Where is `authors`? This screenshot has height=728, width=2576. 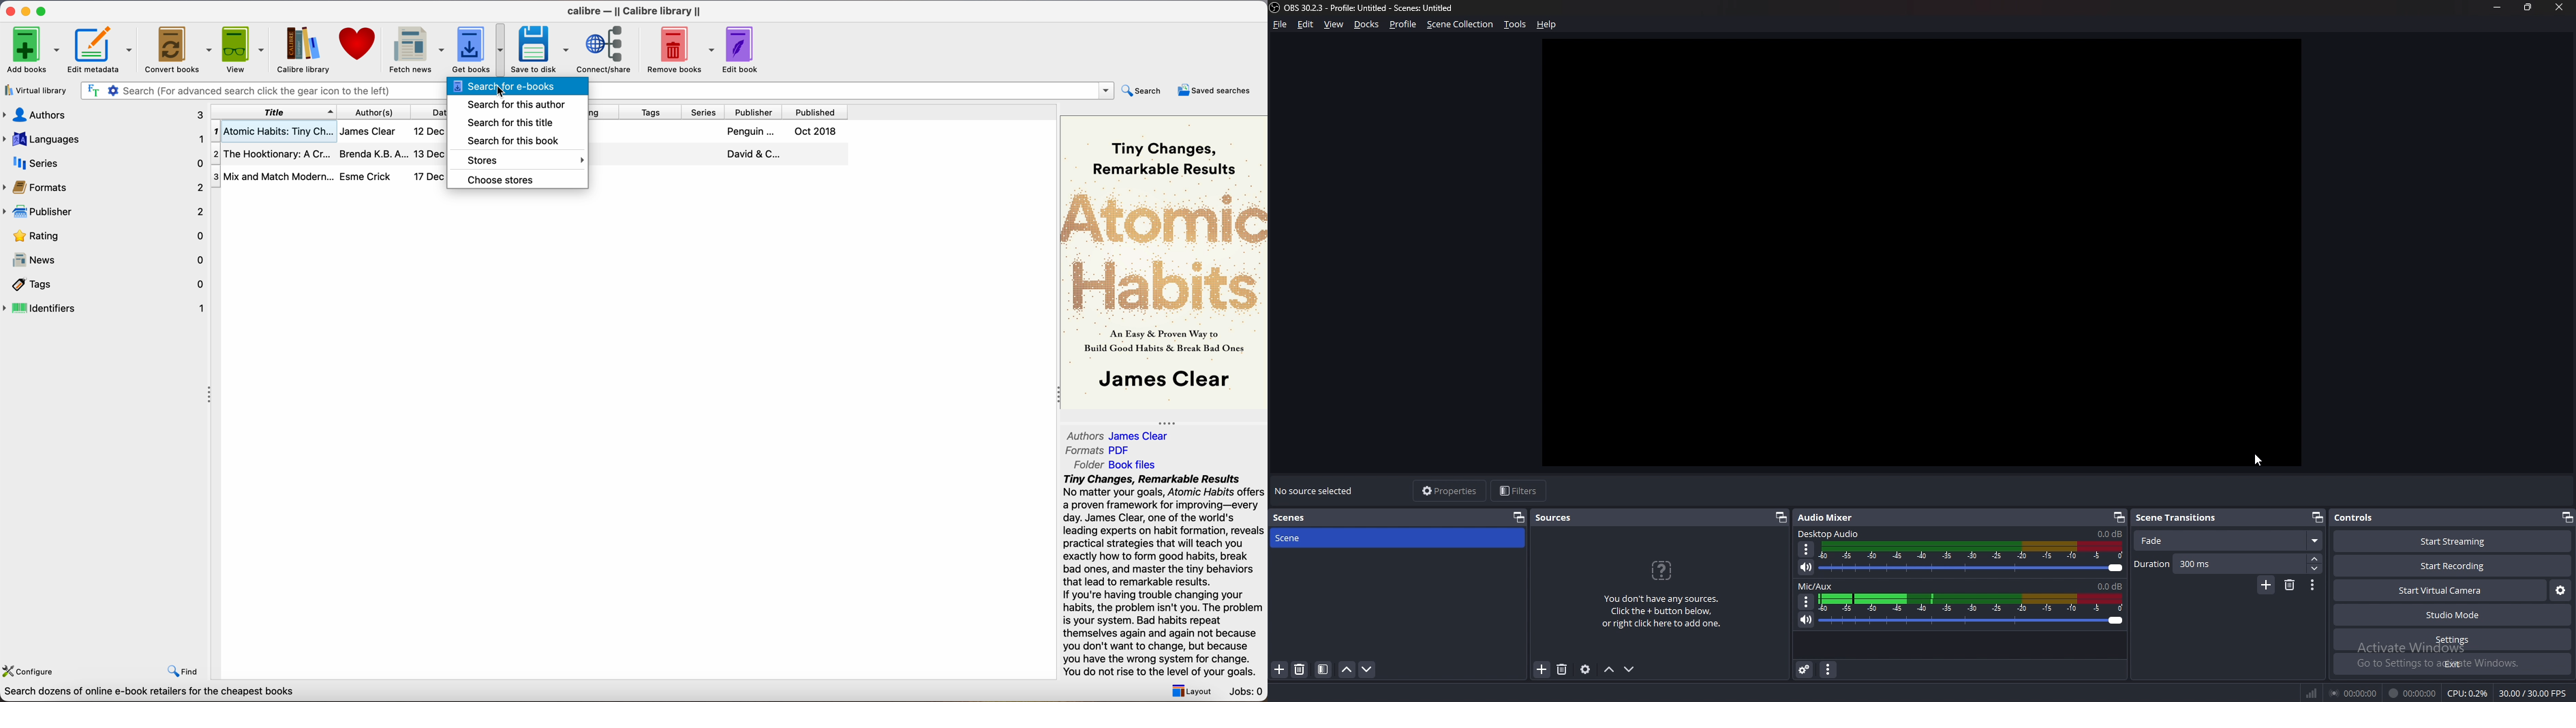 authors is located at coordinates (380, 112).